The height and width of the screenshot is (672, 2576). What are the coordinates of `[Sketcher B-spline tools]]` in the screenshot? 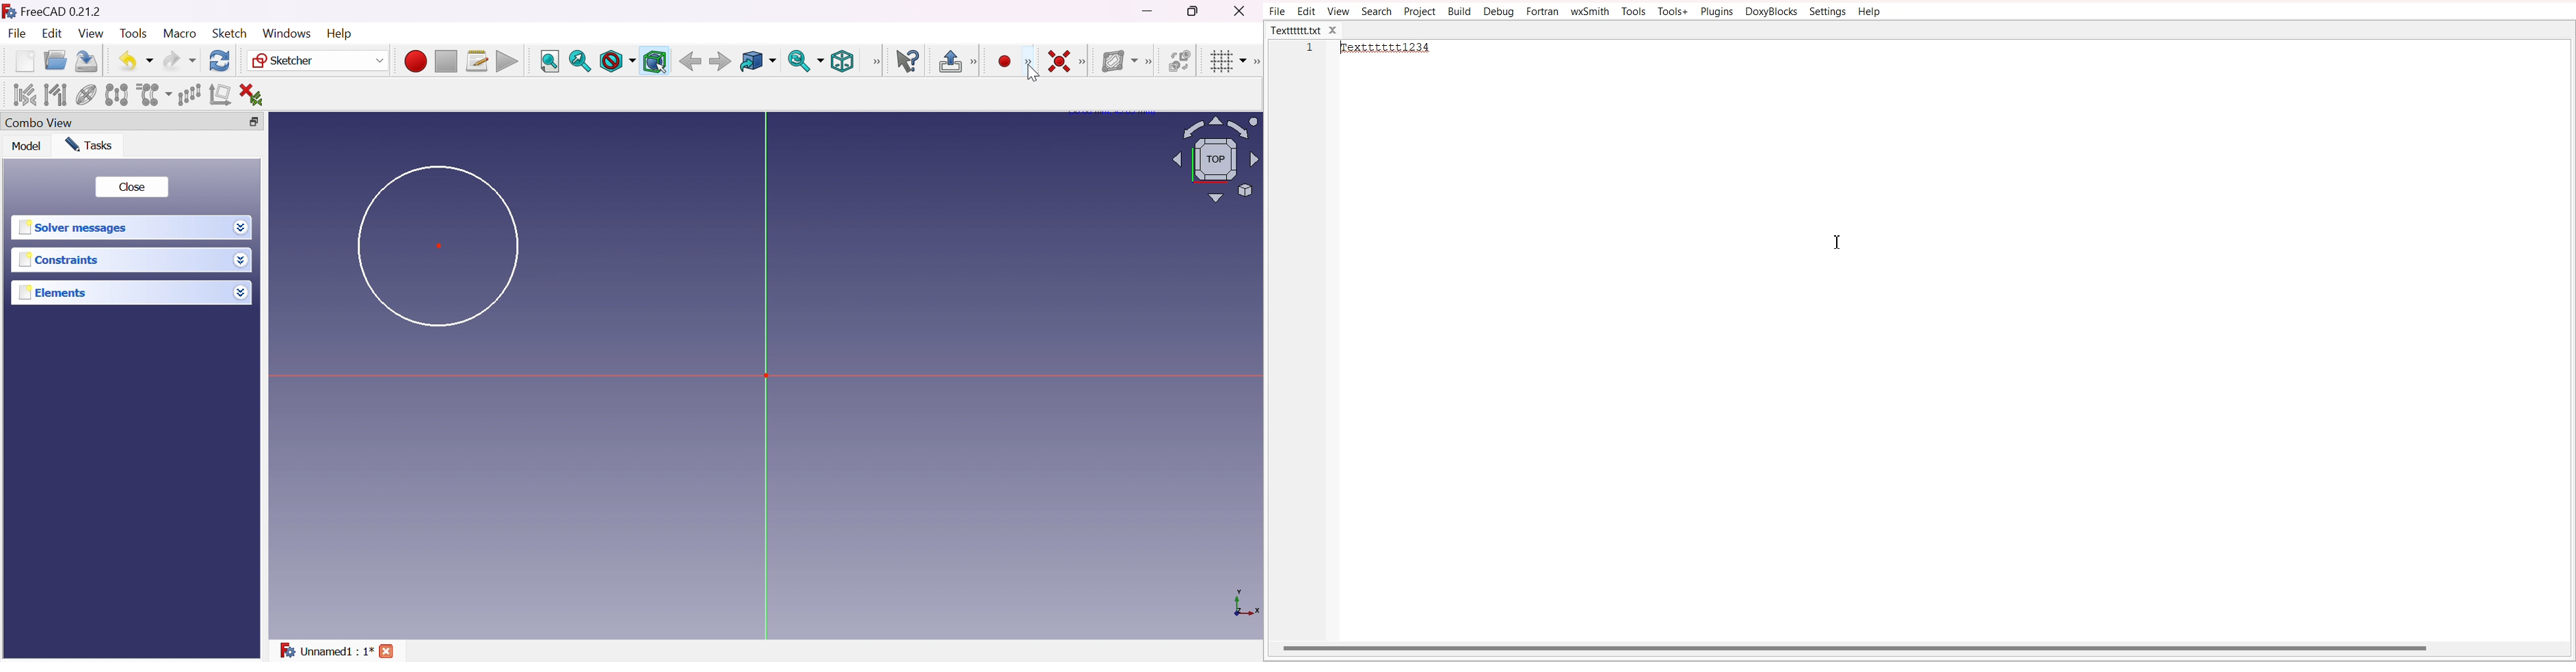 It's located at (1152, 62).